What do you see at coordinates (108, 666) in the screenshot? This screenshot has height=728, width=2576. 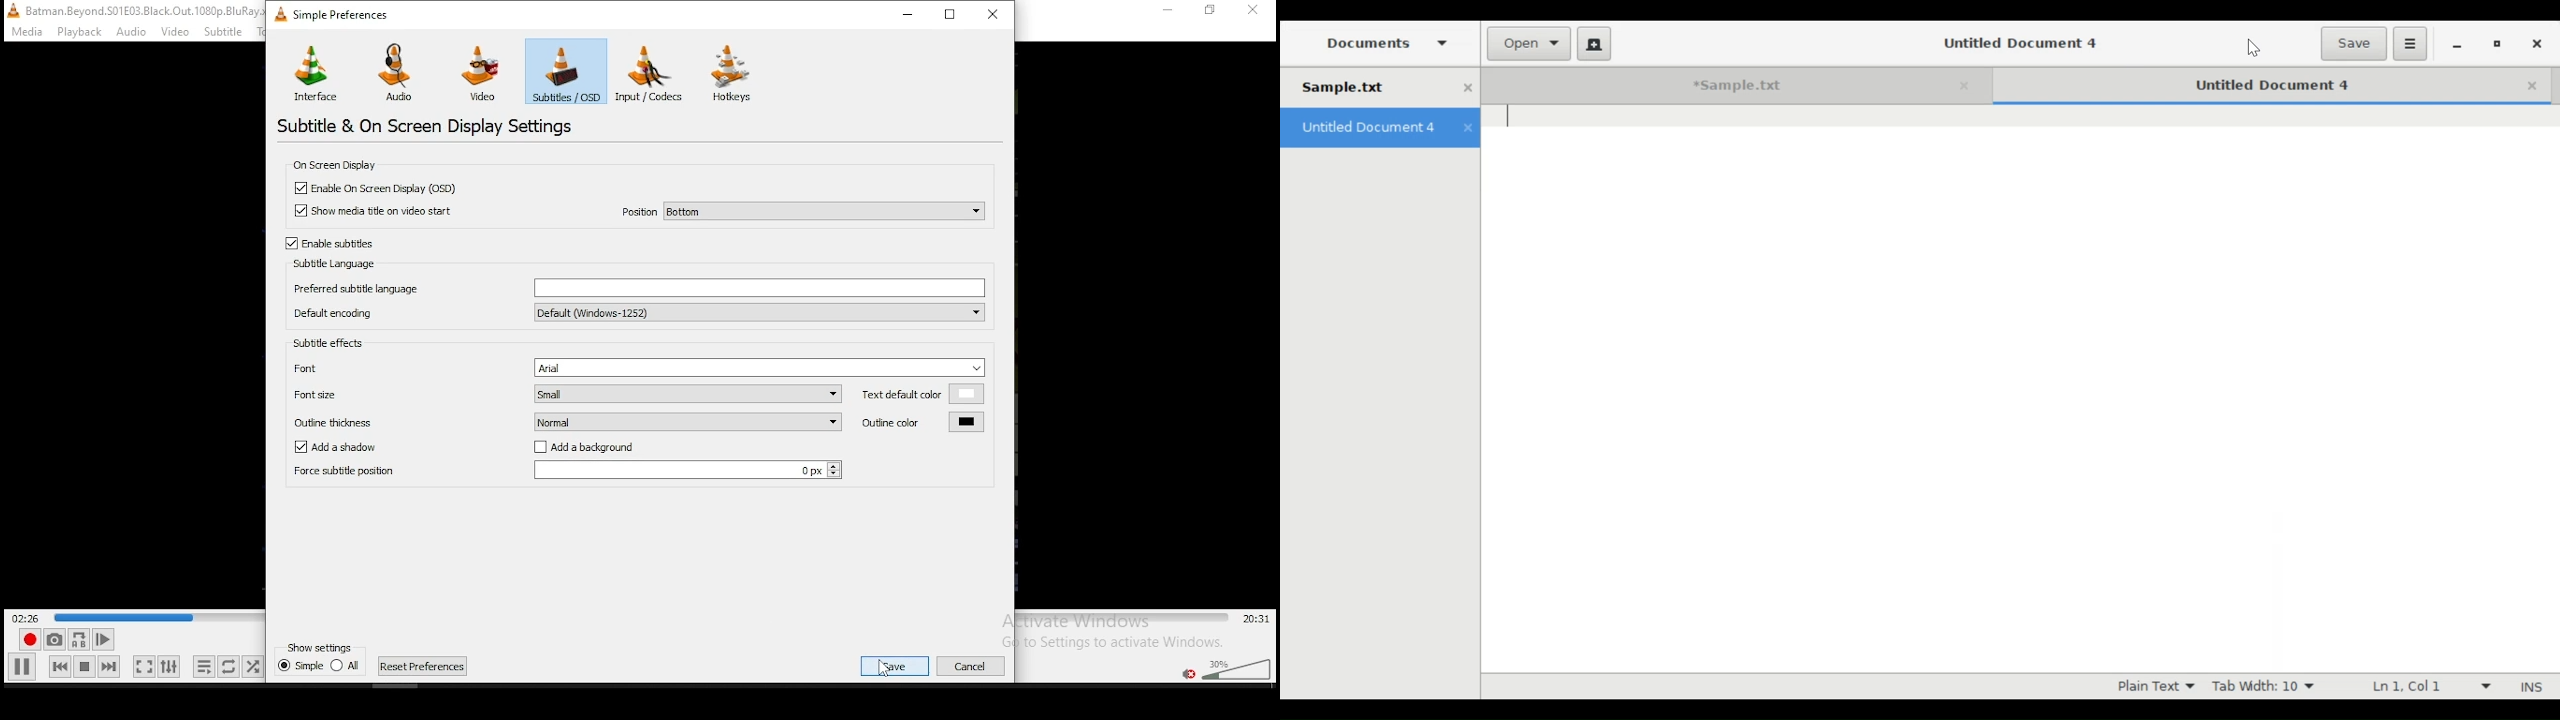 I see `next track in playlist. Skips forward when held` at bounding box center [108, 666].